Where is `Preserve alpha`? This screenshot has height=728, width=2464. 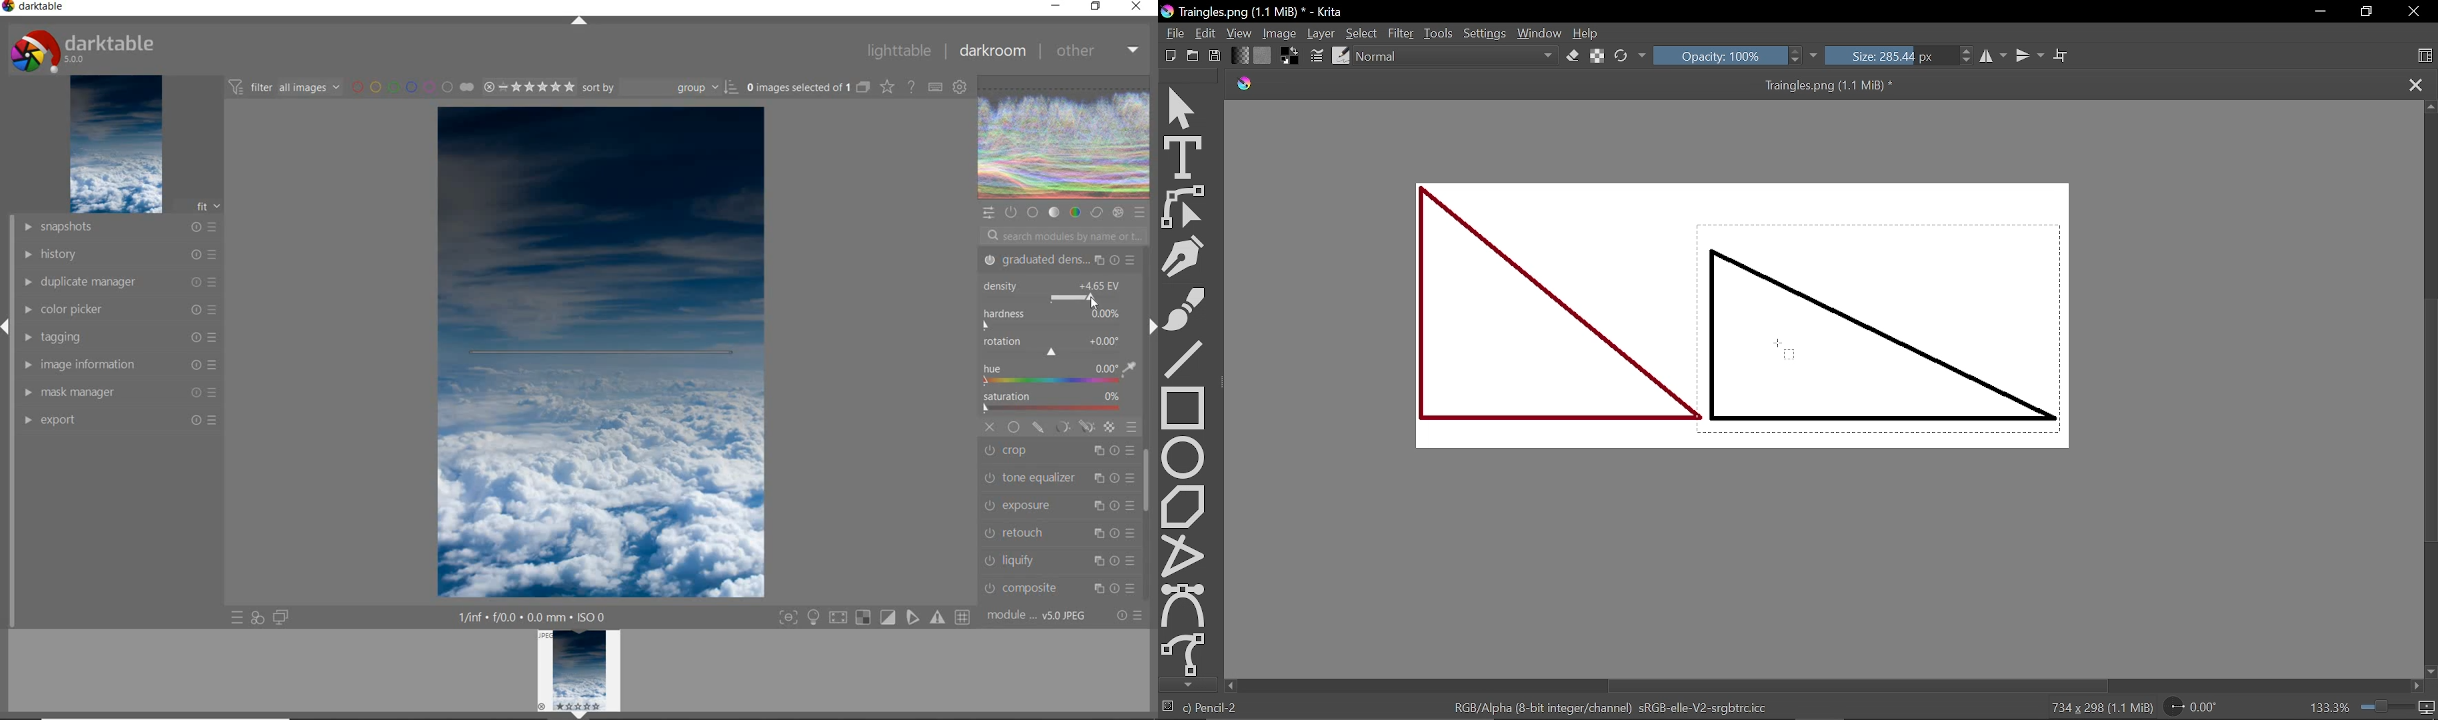 Preserve alpha is located at coordinates (1596, 57).